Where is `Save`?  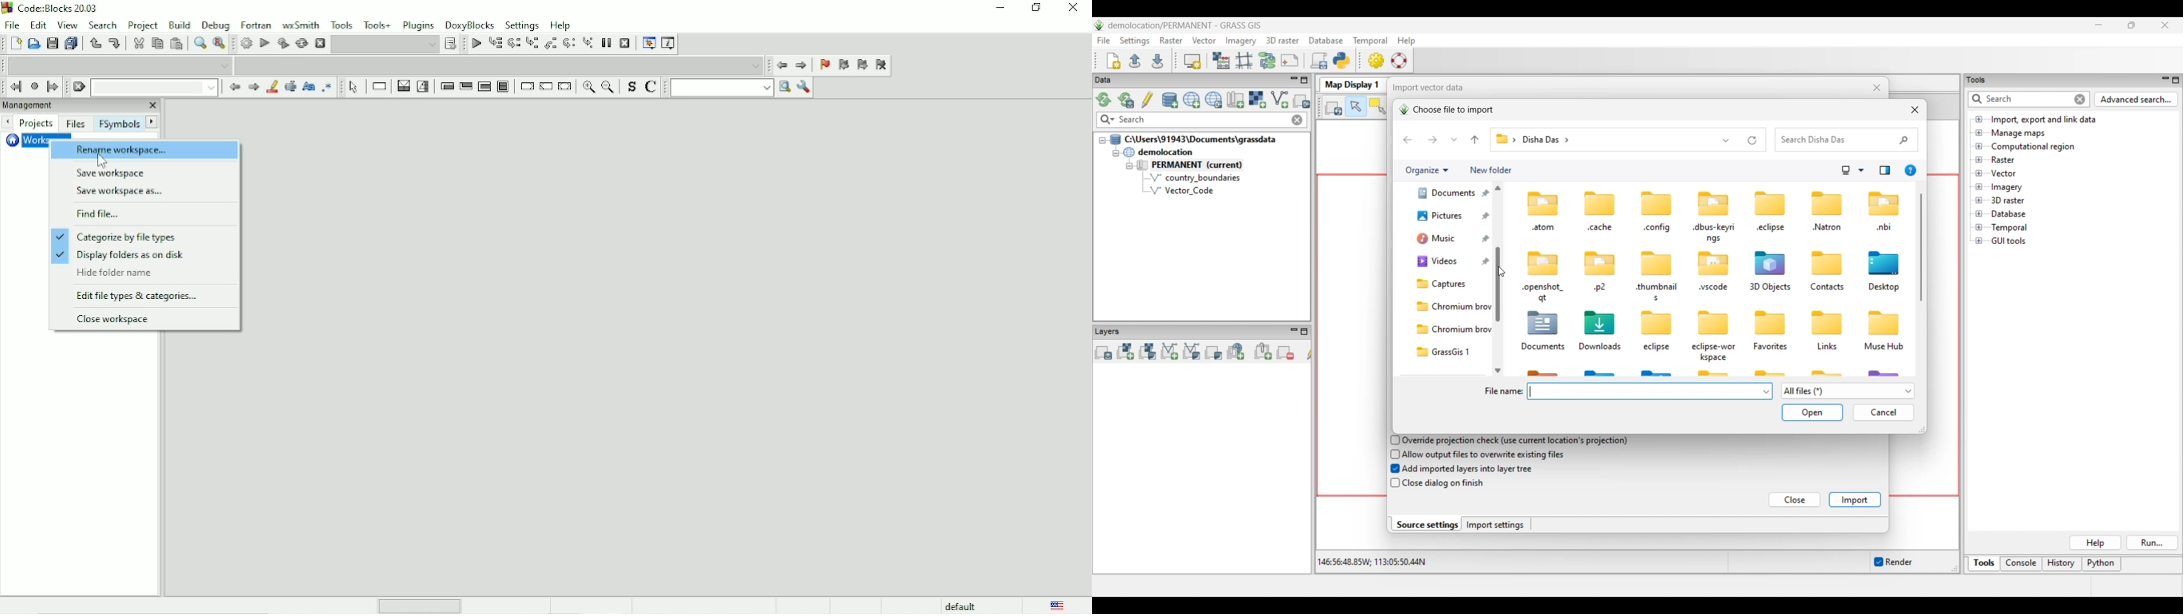 Save is located at coordinates (52, 43).